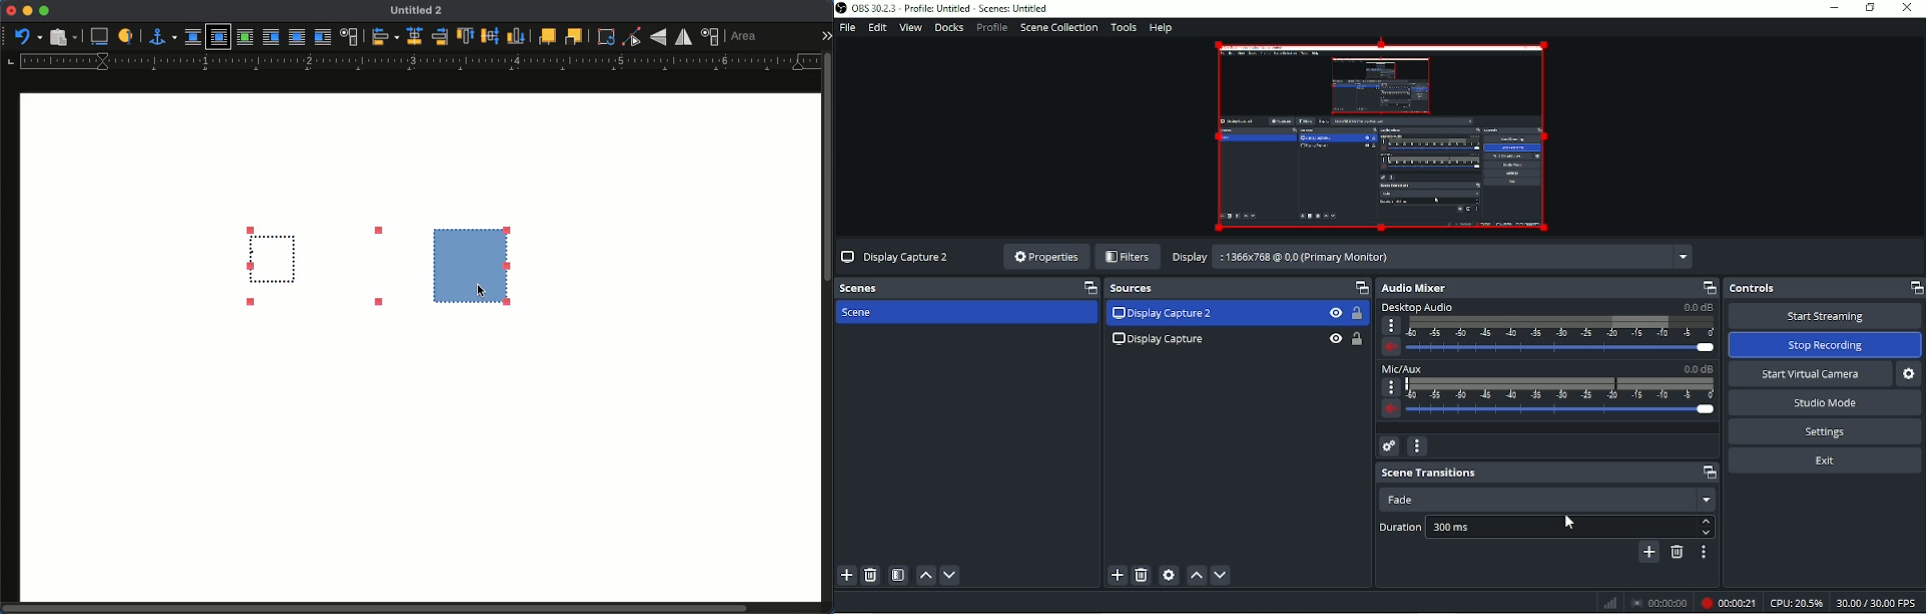 This screenshot has width=1932, height=616. What do you see at coordinates (1824, 288) in the screenshot?
I see `Controls` at bounding box center [1824, 288].